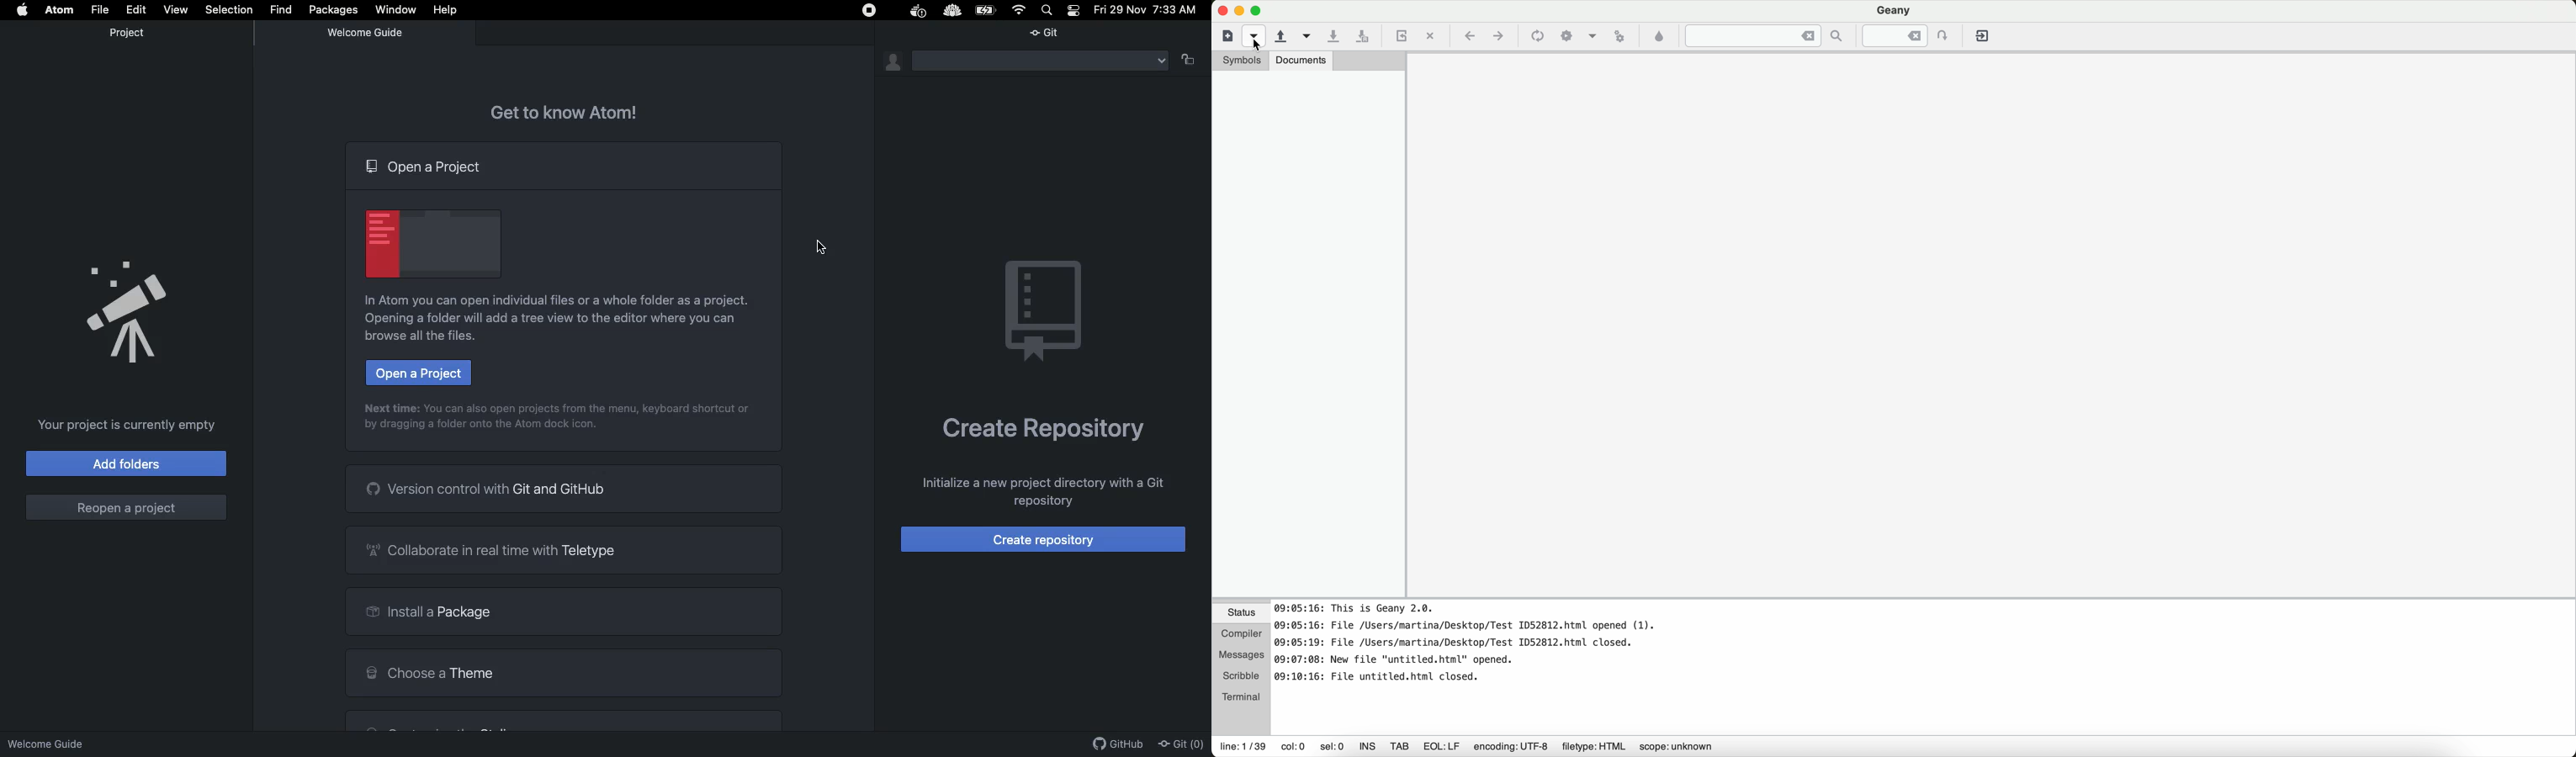  What do you see at coordinates (1335, 37) in the screenshot?
I see `save the current file` at bounding box center [1335, 37].